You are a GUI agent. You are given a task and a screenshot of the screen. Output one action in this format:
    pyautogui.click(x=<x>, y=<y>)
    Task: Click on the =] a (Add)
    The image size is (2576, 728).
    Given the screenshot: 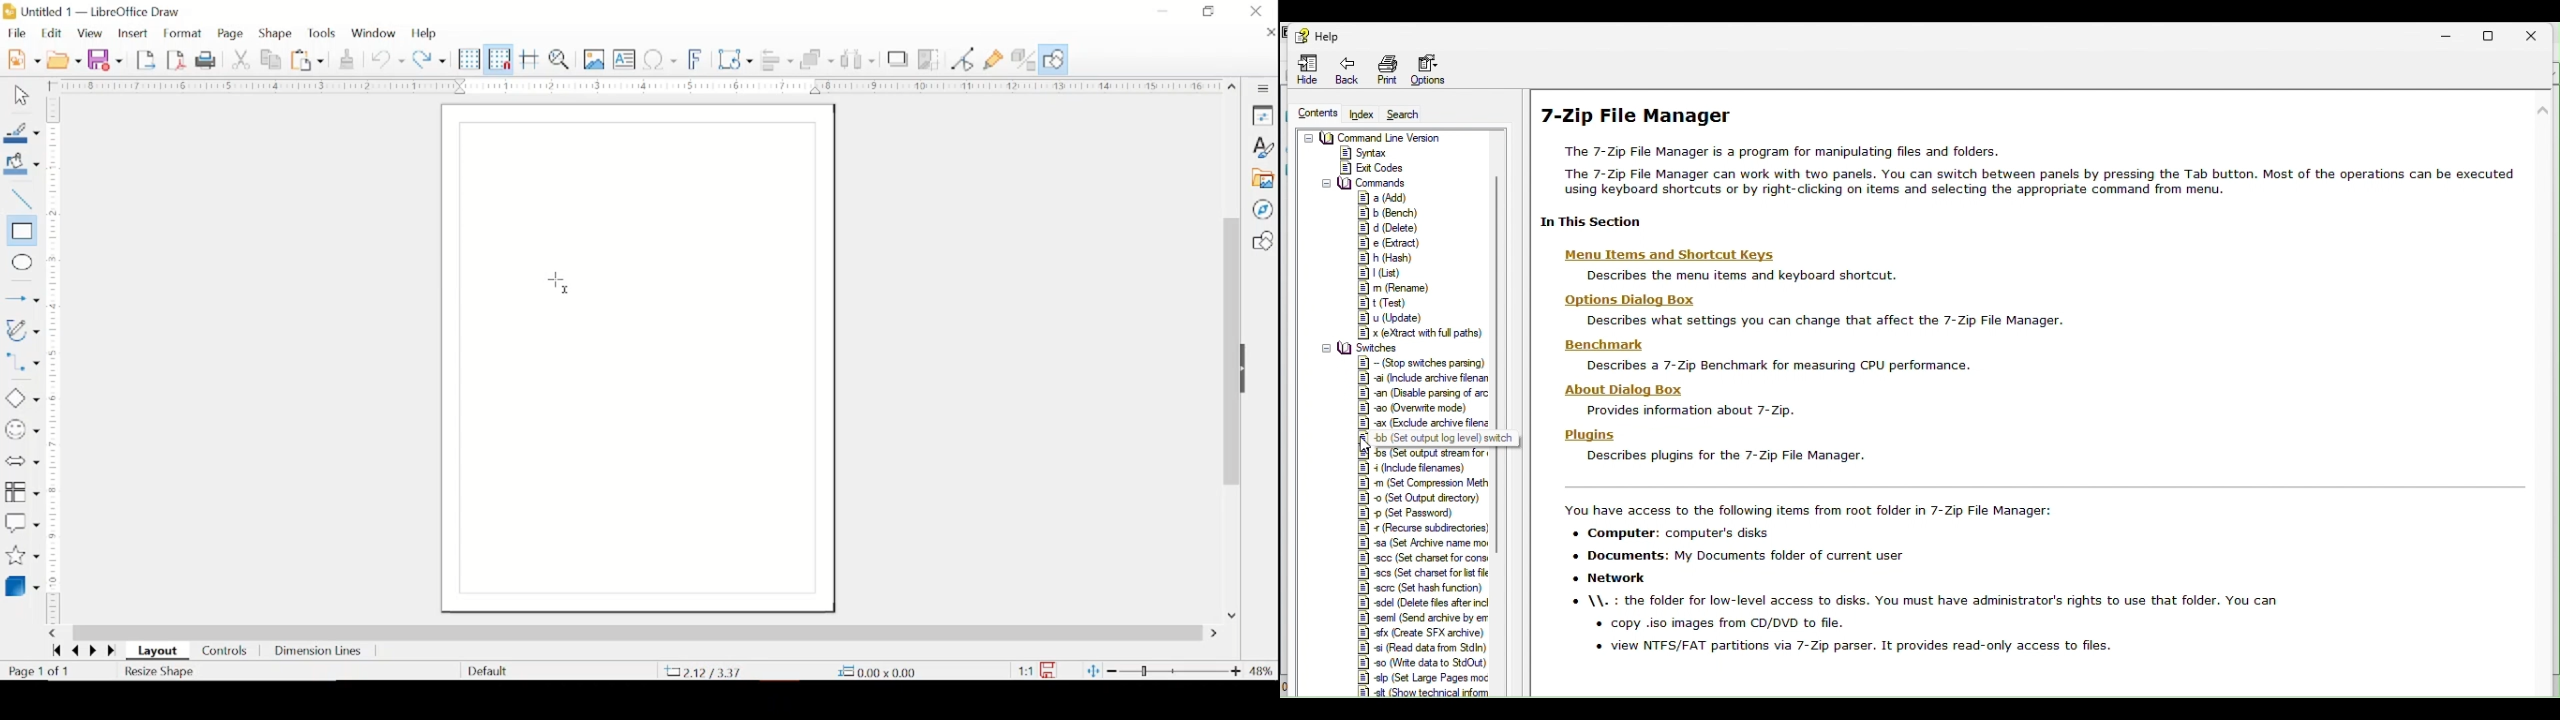 What is the action you would take?
    pyautogui.click(x=1386, y=197)
    